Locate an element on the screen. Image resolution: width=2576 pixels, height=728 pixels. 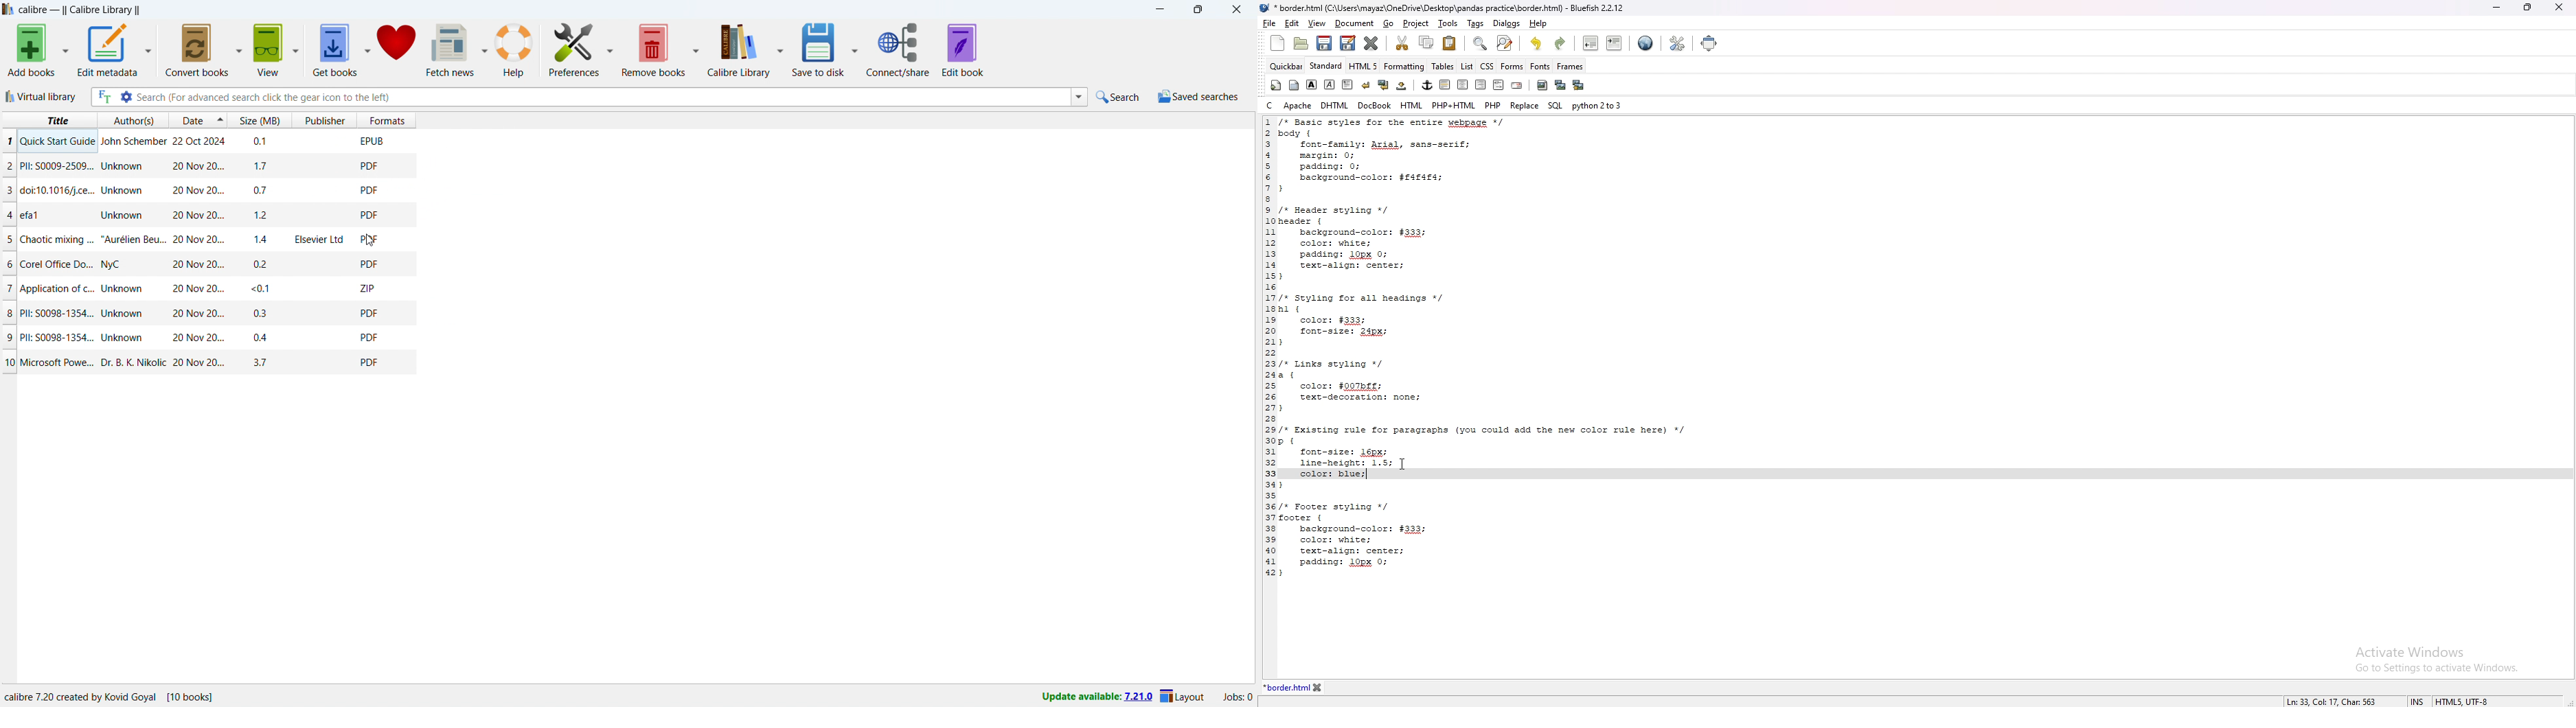
close tab is located at coordinates (1337, 687).